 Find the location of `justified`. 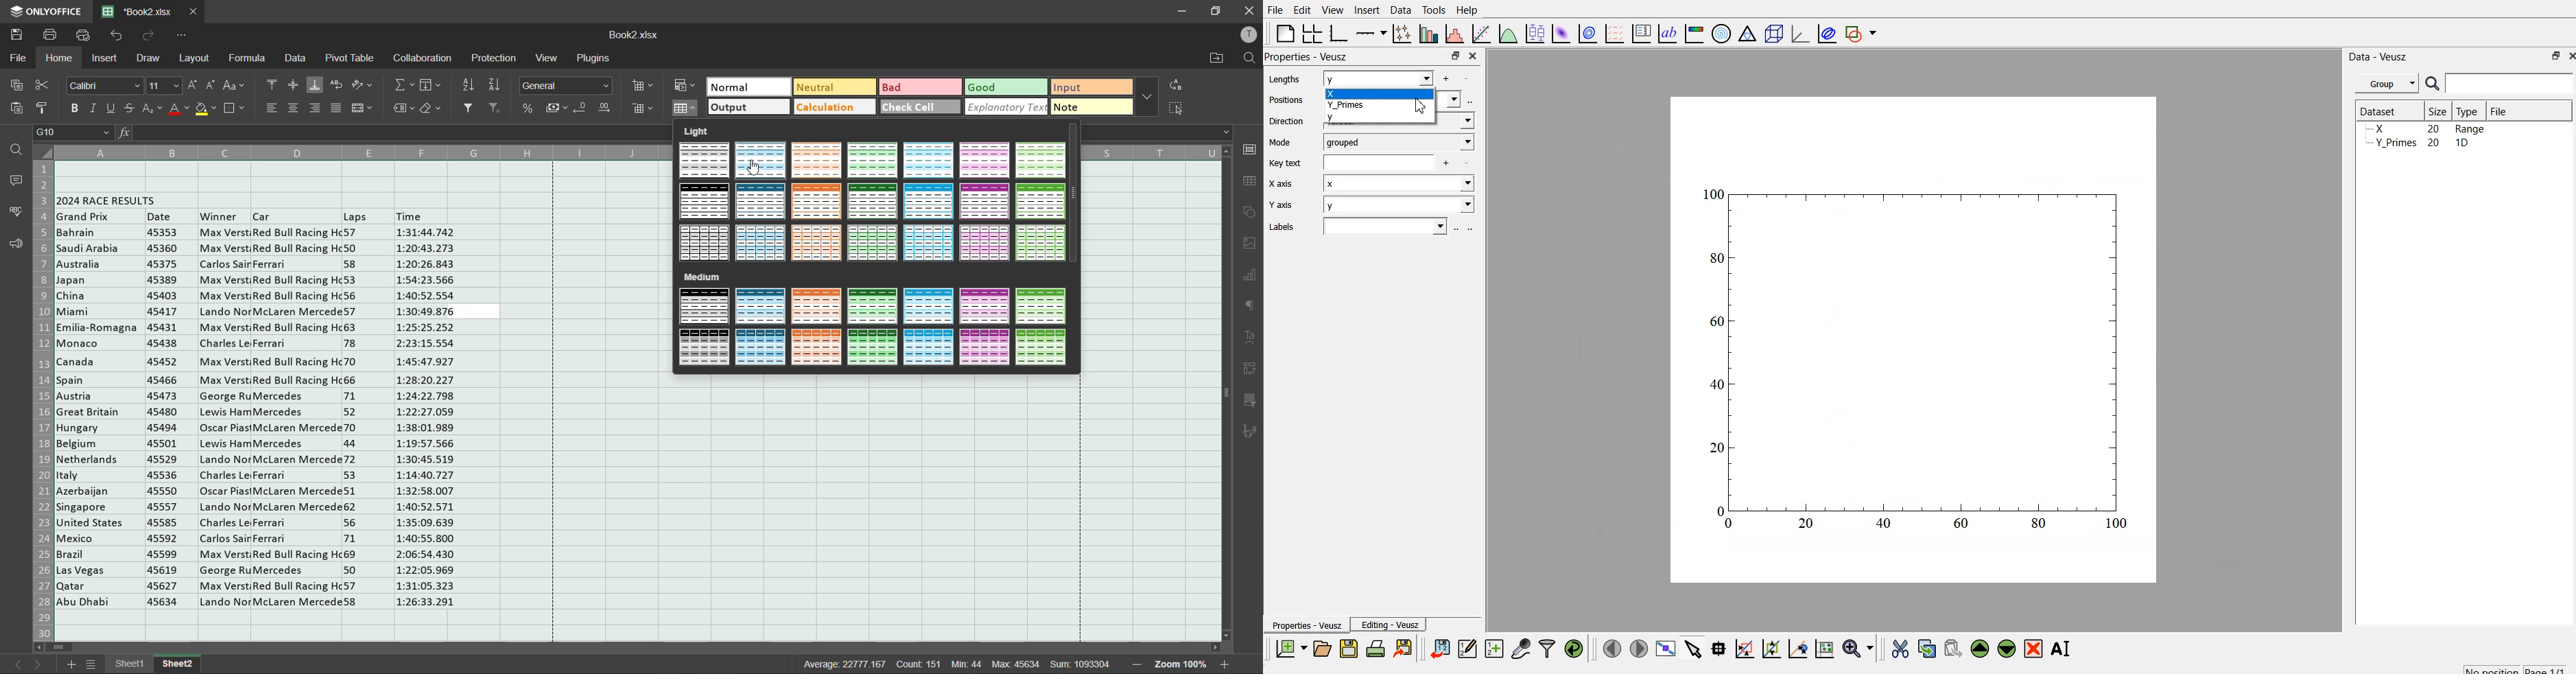

justified is located at coordinates (336, 107).